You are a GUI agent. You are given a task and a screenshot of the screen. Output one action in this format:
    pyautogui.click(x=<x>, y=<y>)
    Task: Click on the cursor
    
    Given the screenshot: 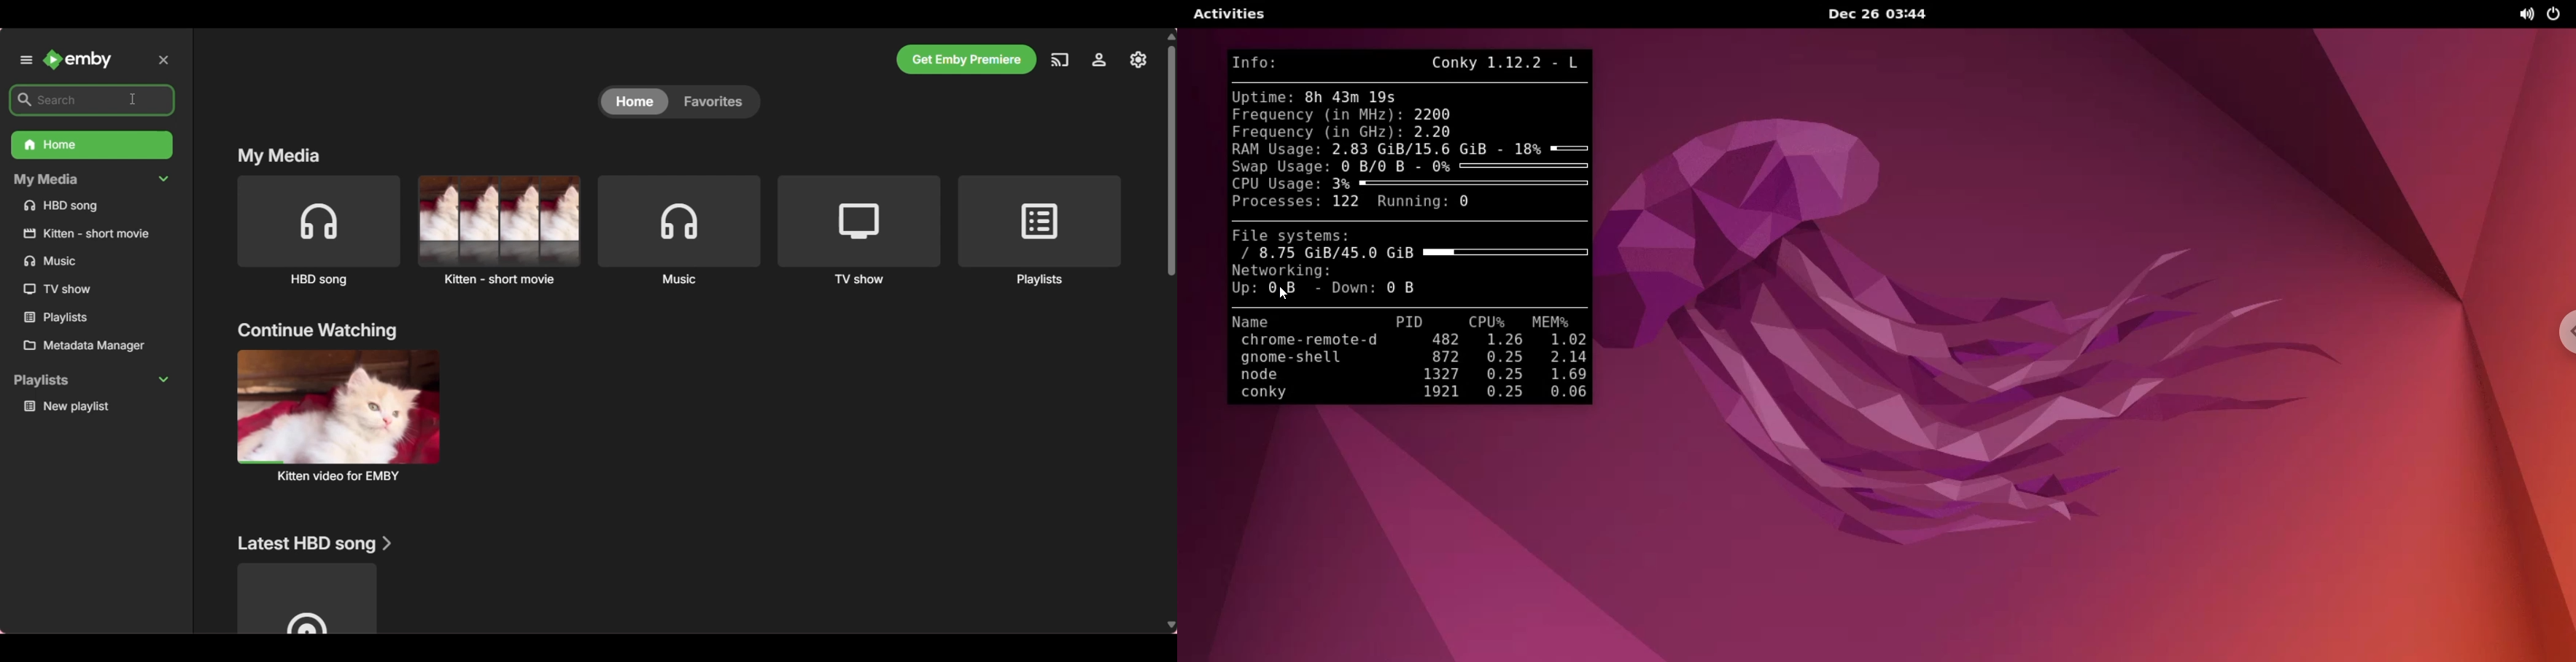 What is the action you would take?
    pyautogui.click(x=134, y=96)
    